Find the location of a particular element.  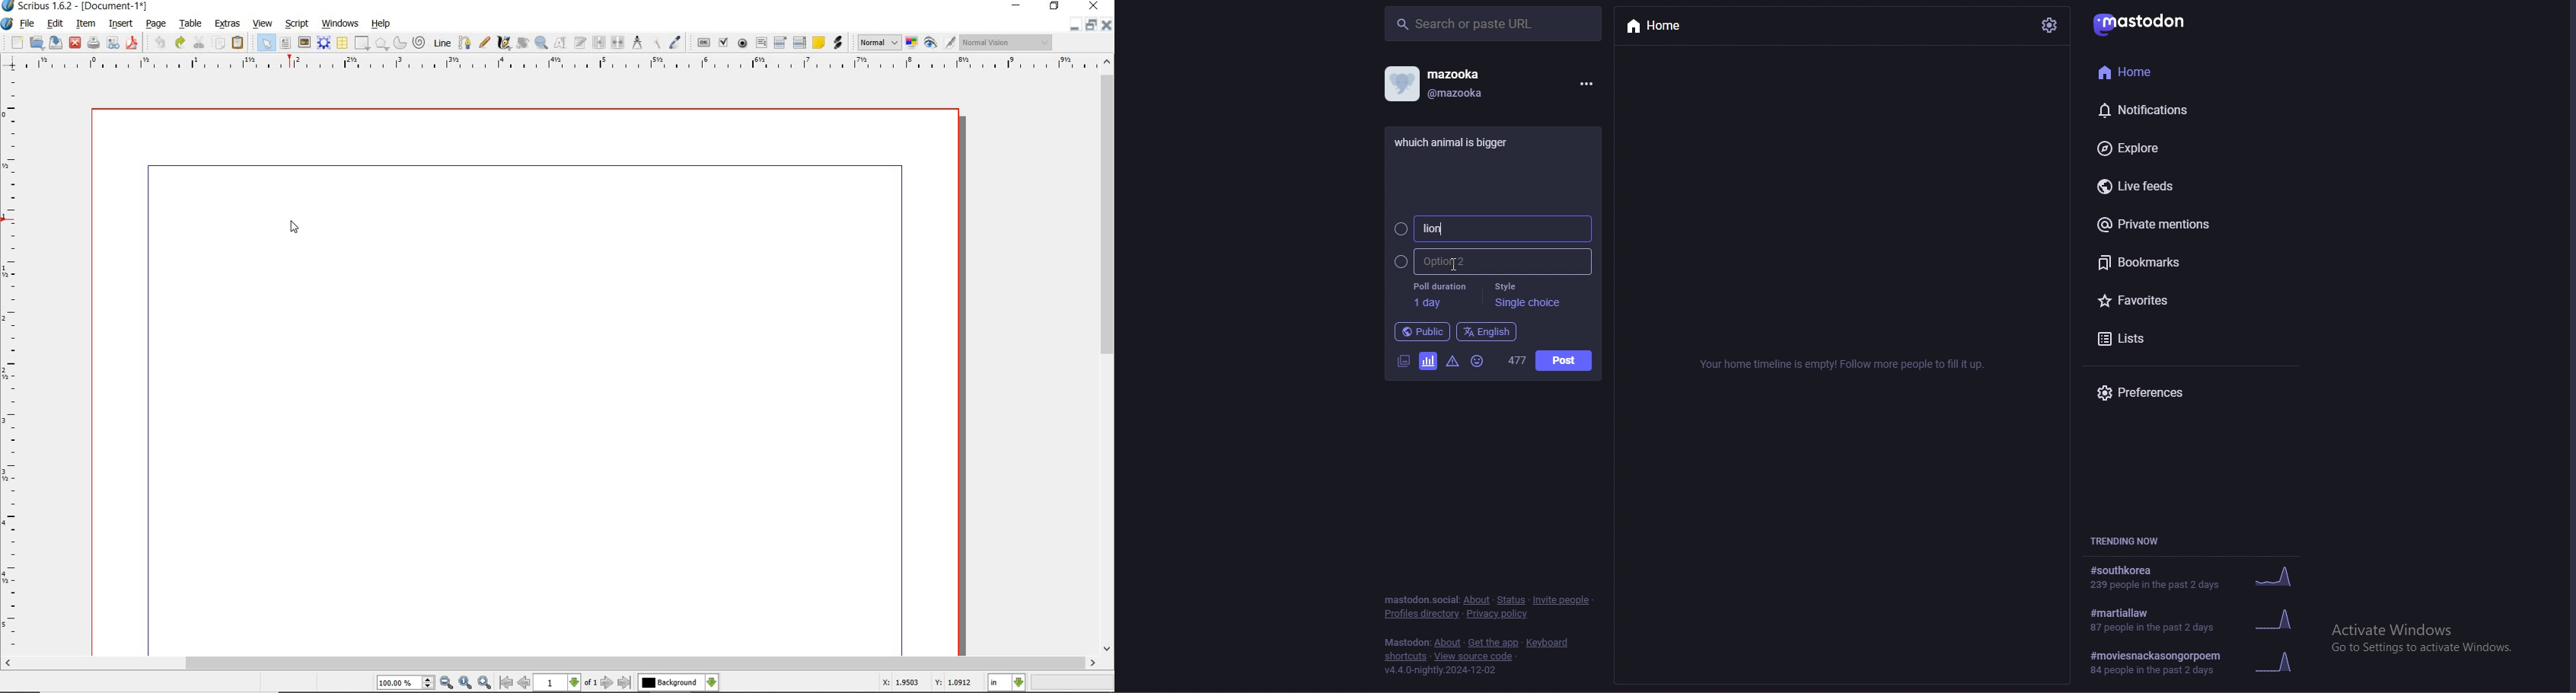

poll duration is located at coordinates (1439, 295).